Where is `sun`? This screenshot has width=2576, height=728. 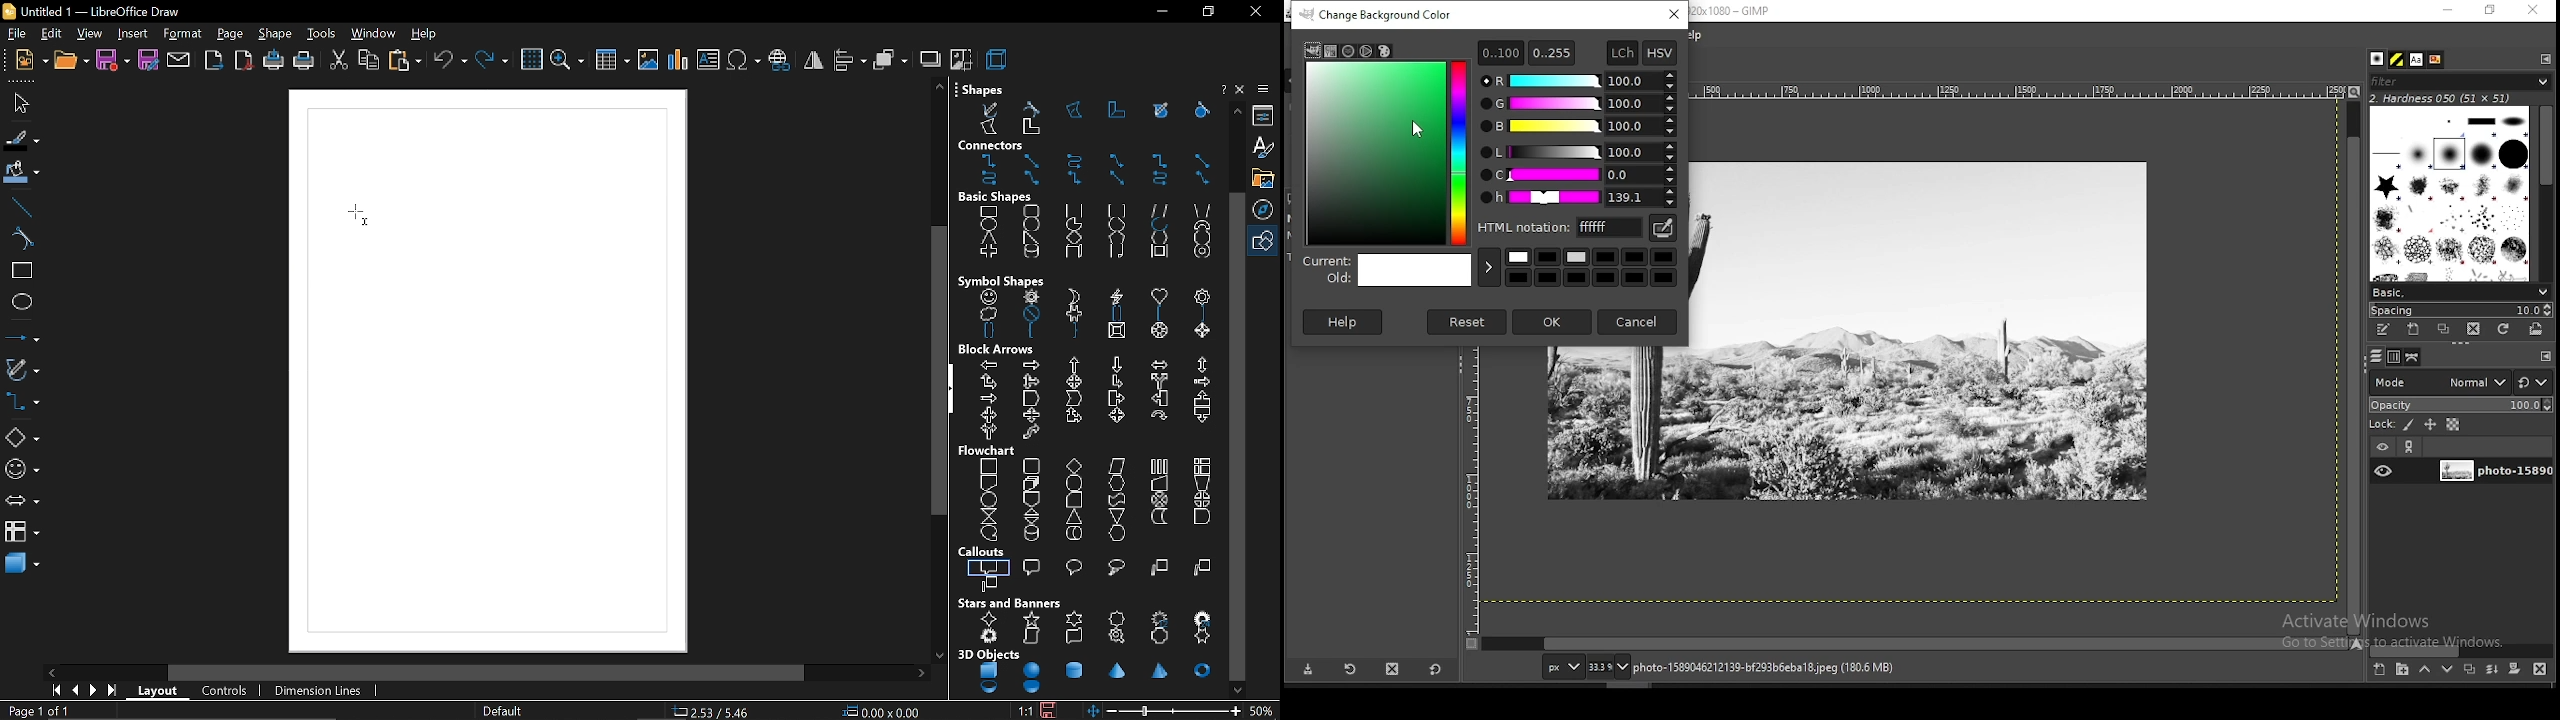 sun is located at coordinates (1032, 297).